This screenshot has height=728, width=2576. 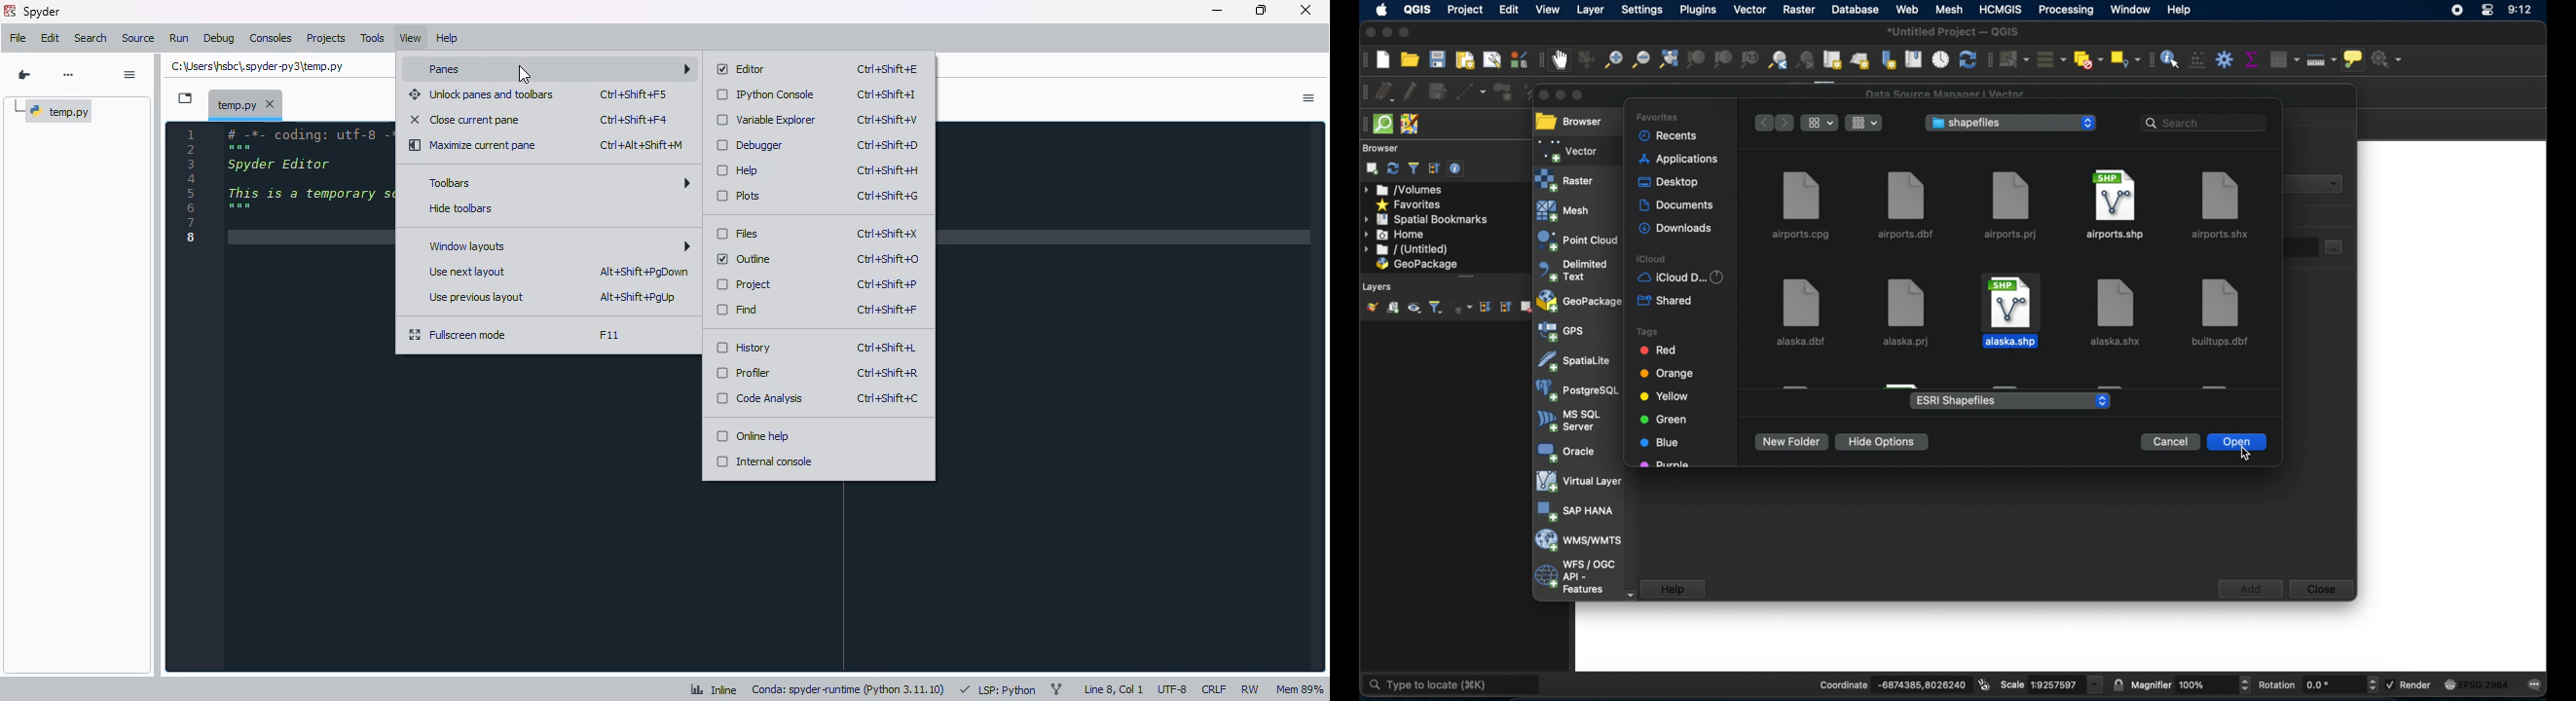 What do you see at coordinates (373, 38) in the screenshot?
I see `tools` at bounding box center [373, 38].